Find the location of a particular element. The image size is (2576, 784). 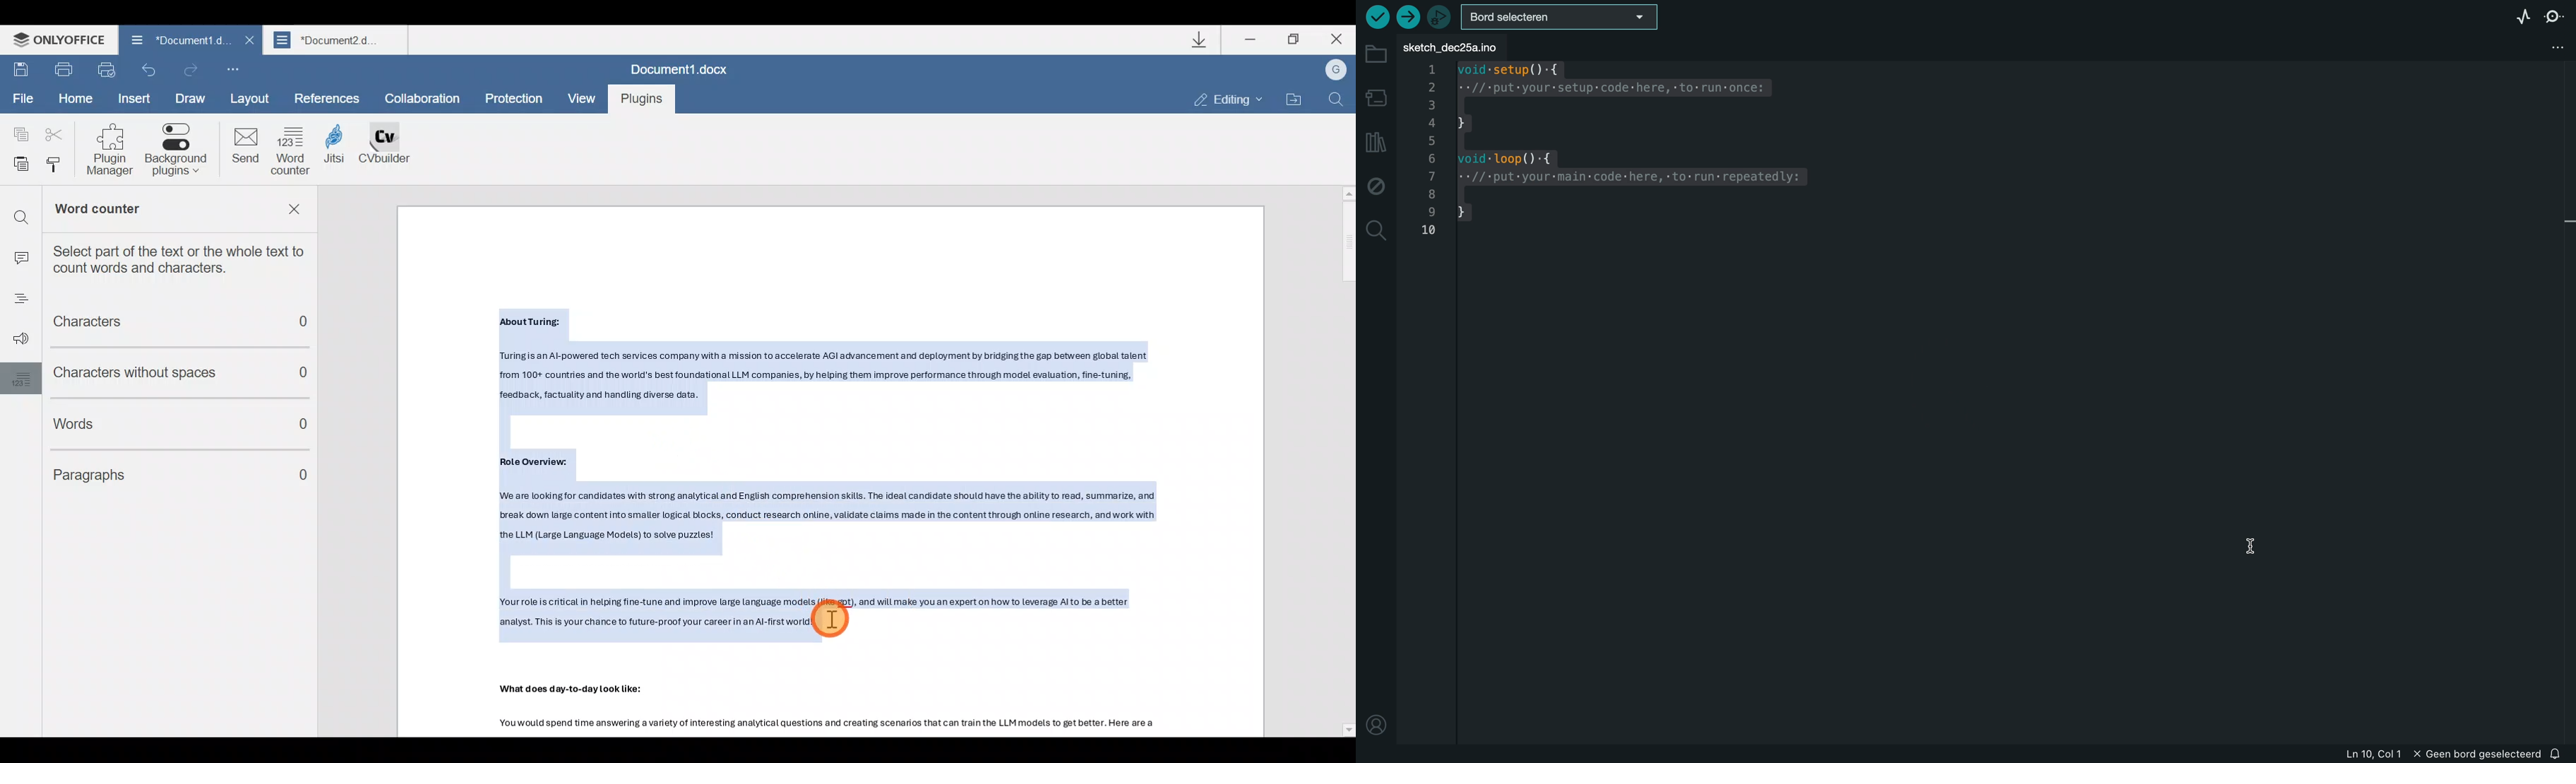

Save is located at coordinates (20, 71).